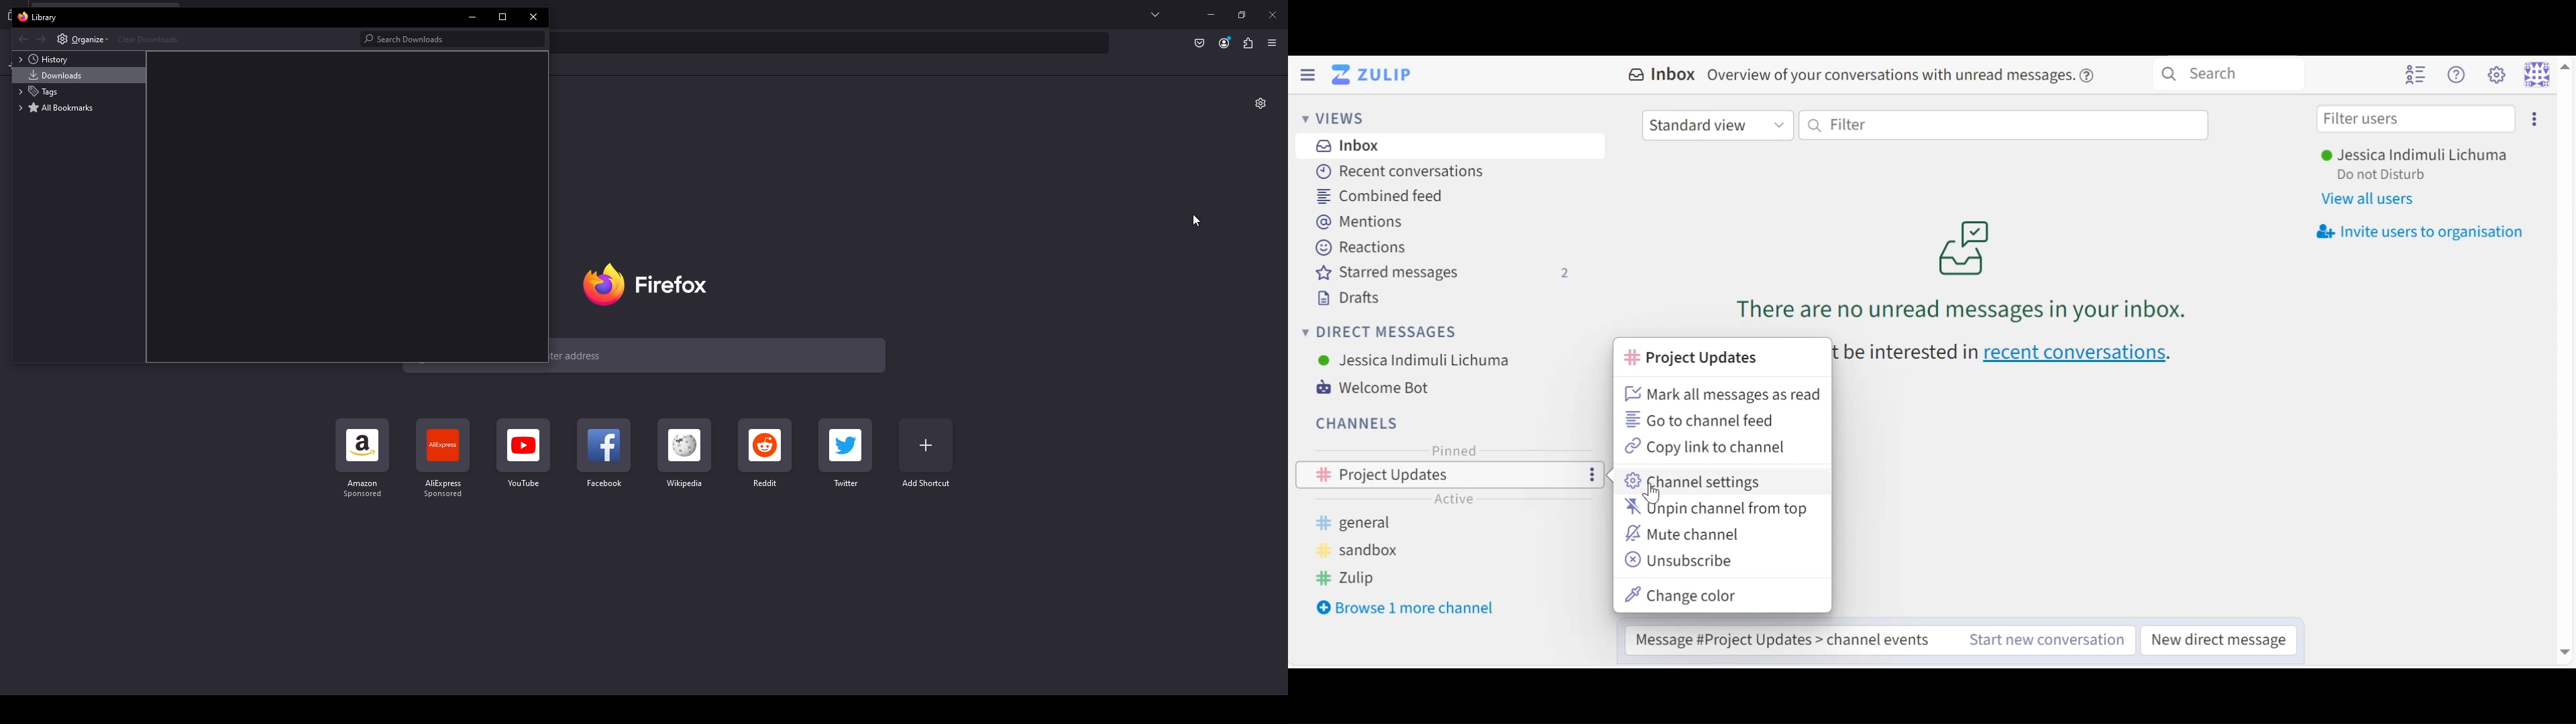  What do you see at coordinates (83, 38) in the screenshot?
I see `Organize` at bounding box center [83, 38].